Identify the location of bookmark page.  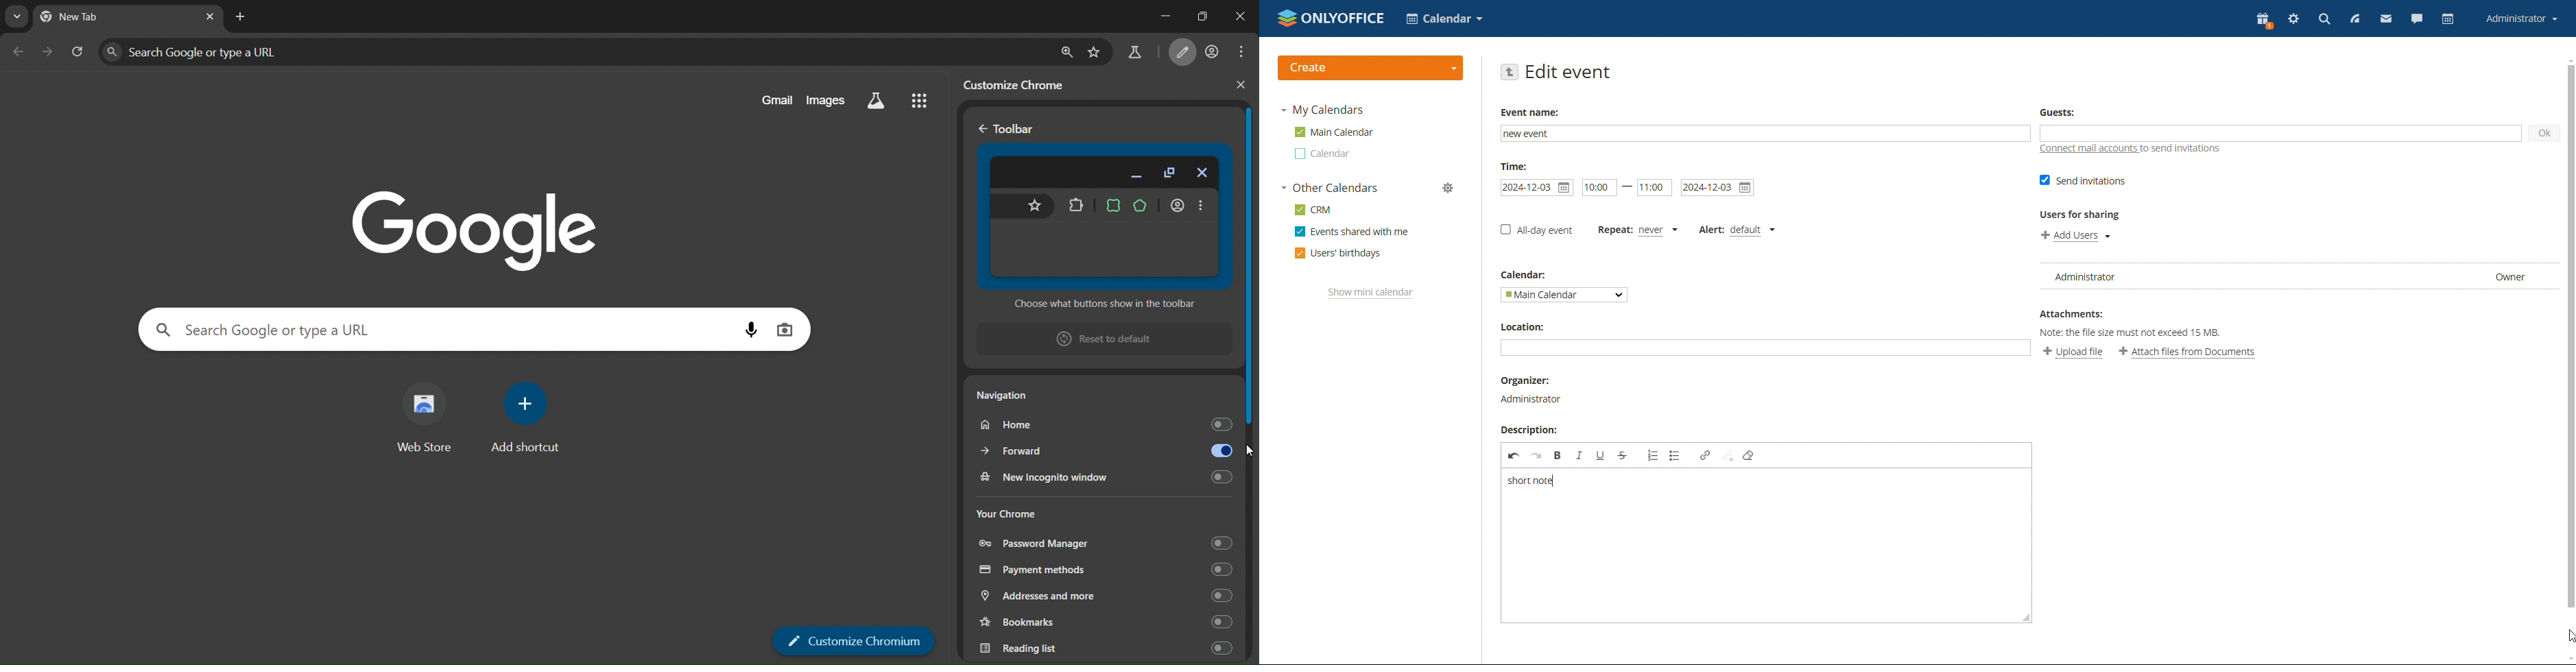
(1098, 49).